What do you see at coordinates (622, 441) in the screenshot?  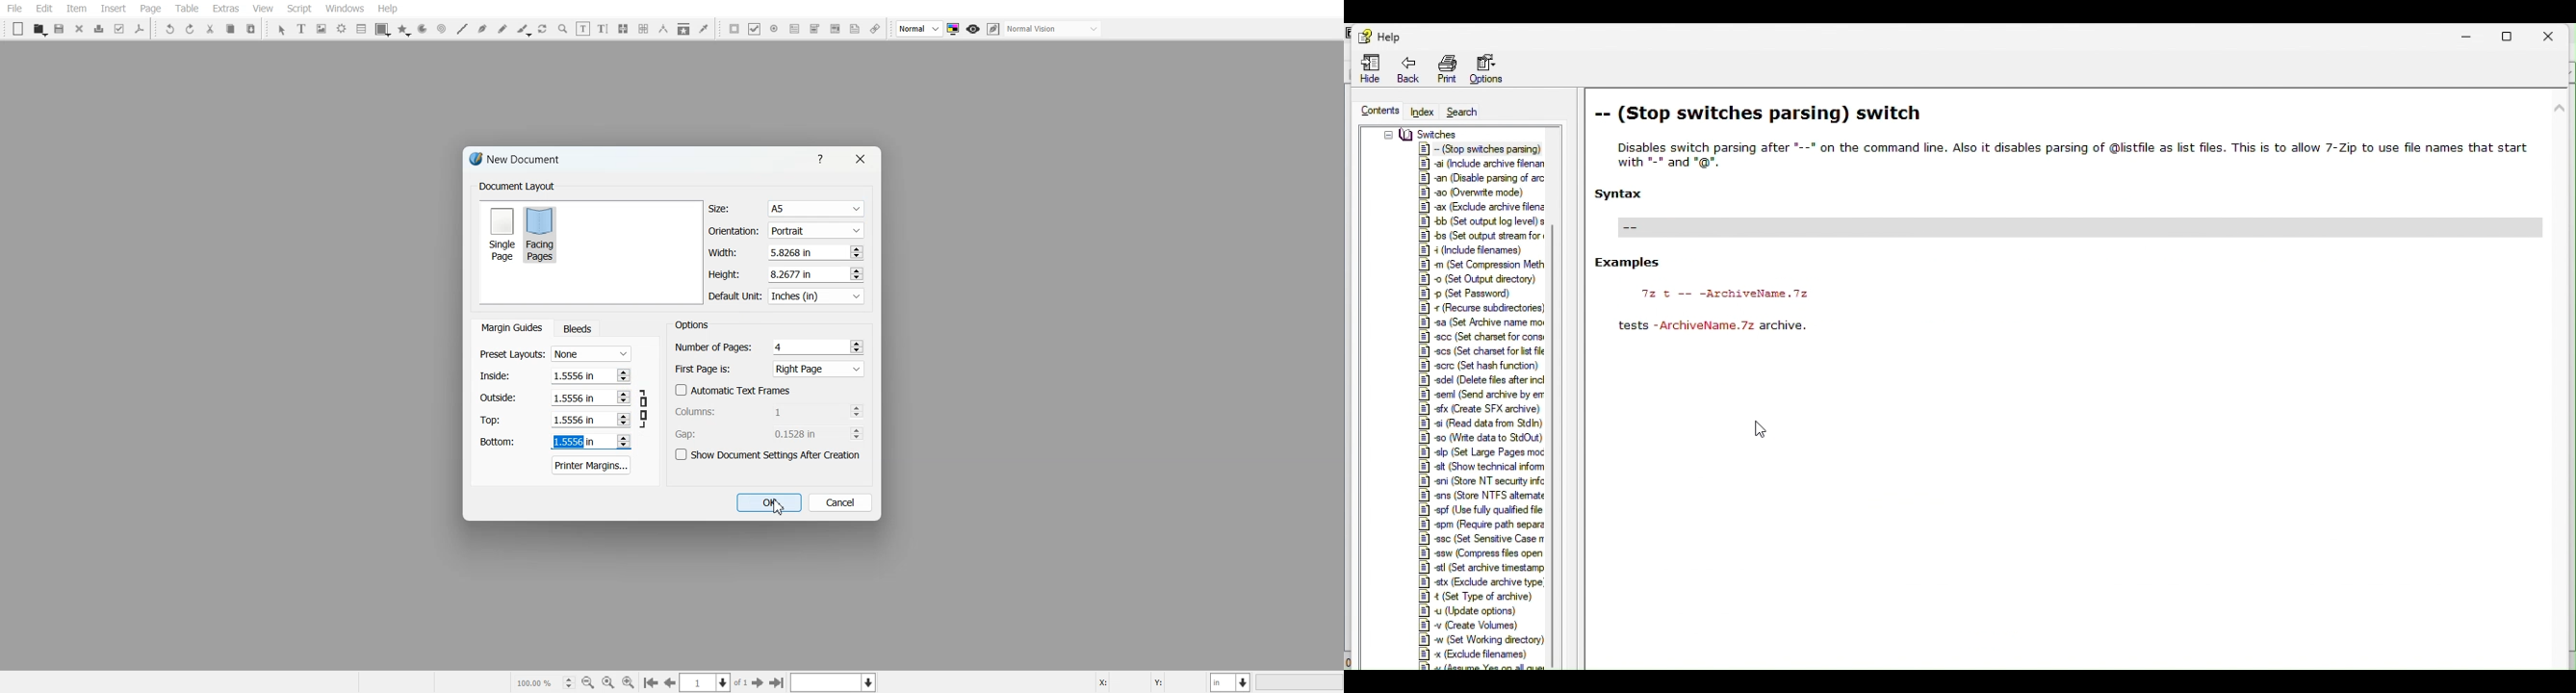 I see `Increase and decrease No. ` at bounding box center [622, 441].